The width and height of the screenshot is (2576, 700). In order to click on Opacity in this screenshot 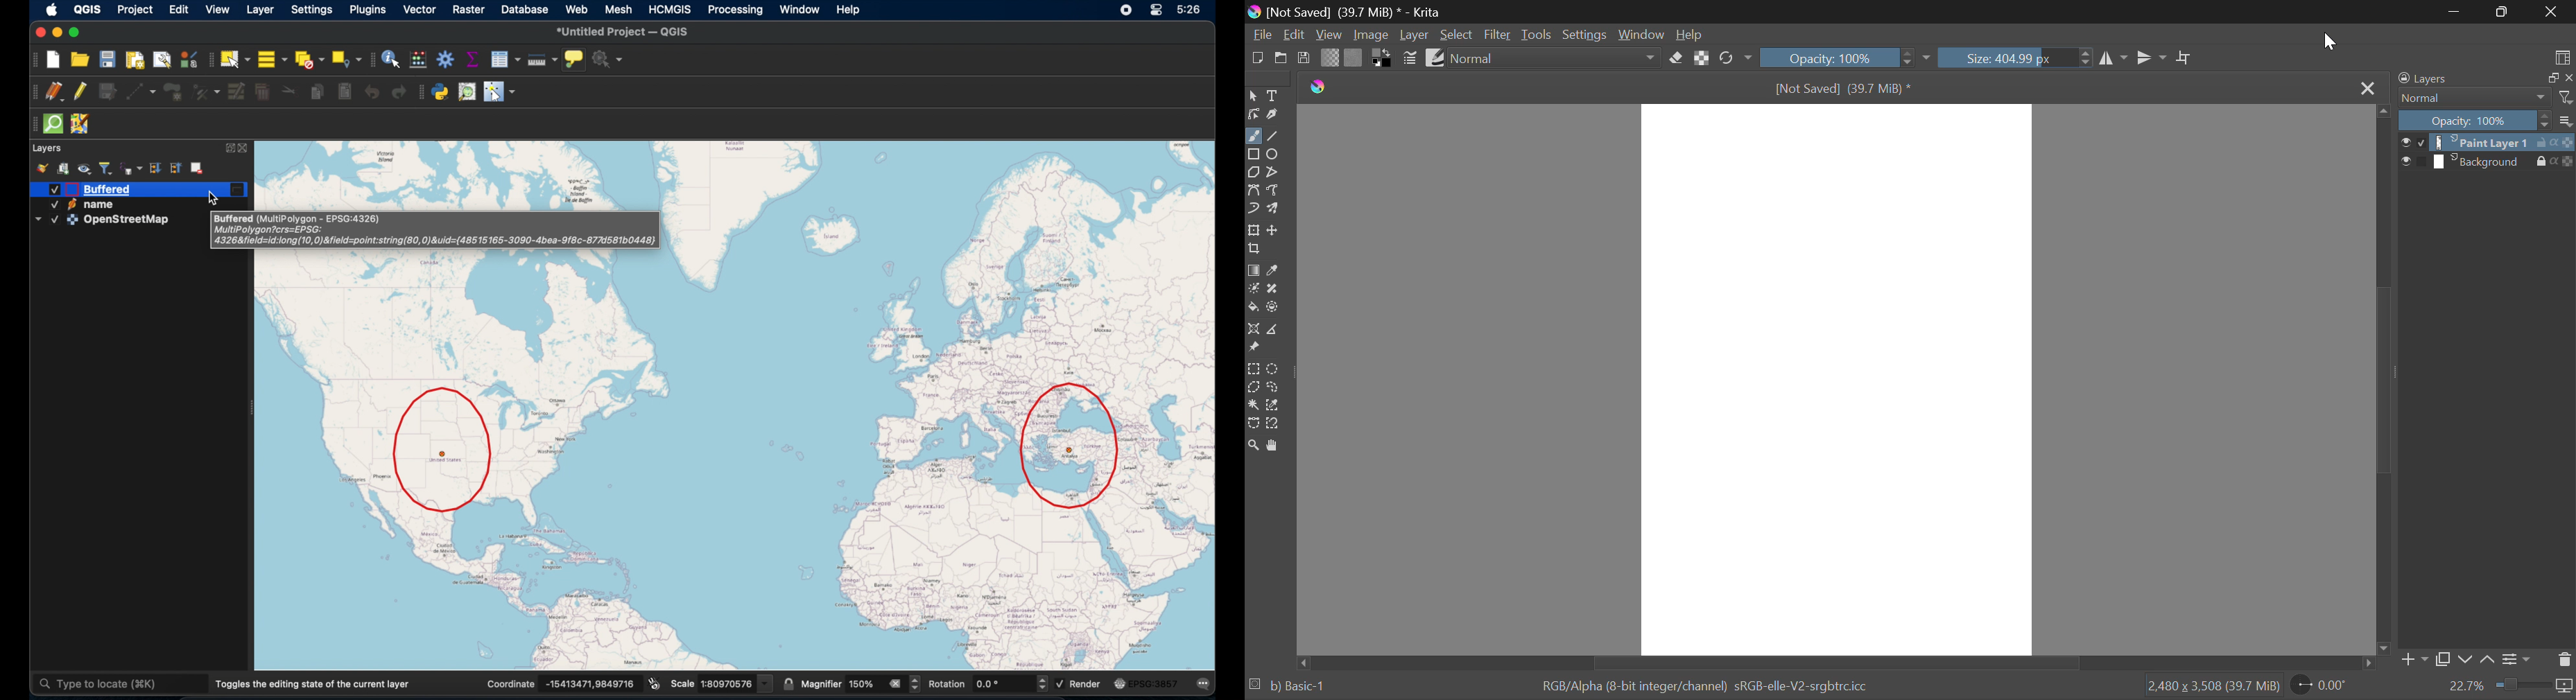, I will do `click(2486, 121)`.